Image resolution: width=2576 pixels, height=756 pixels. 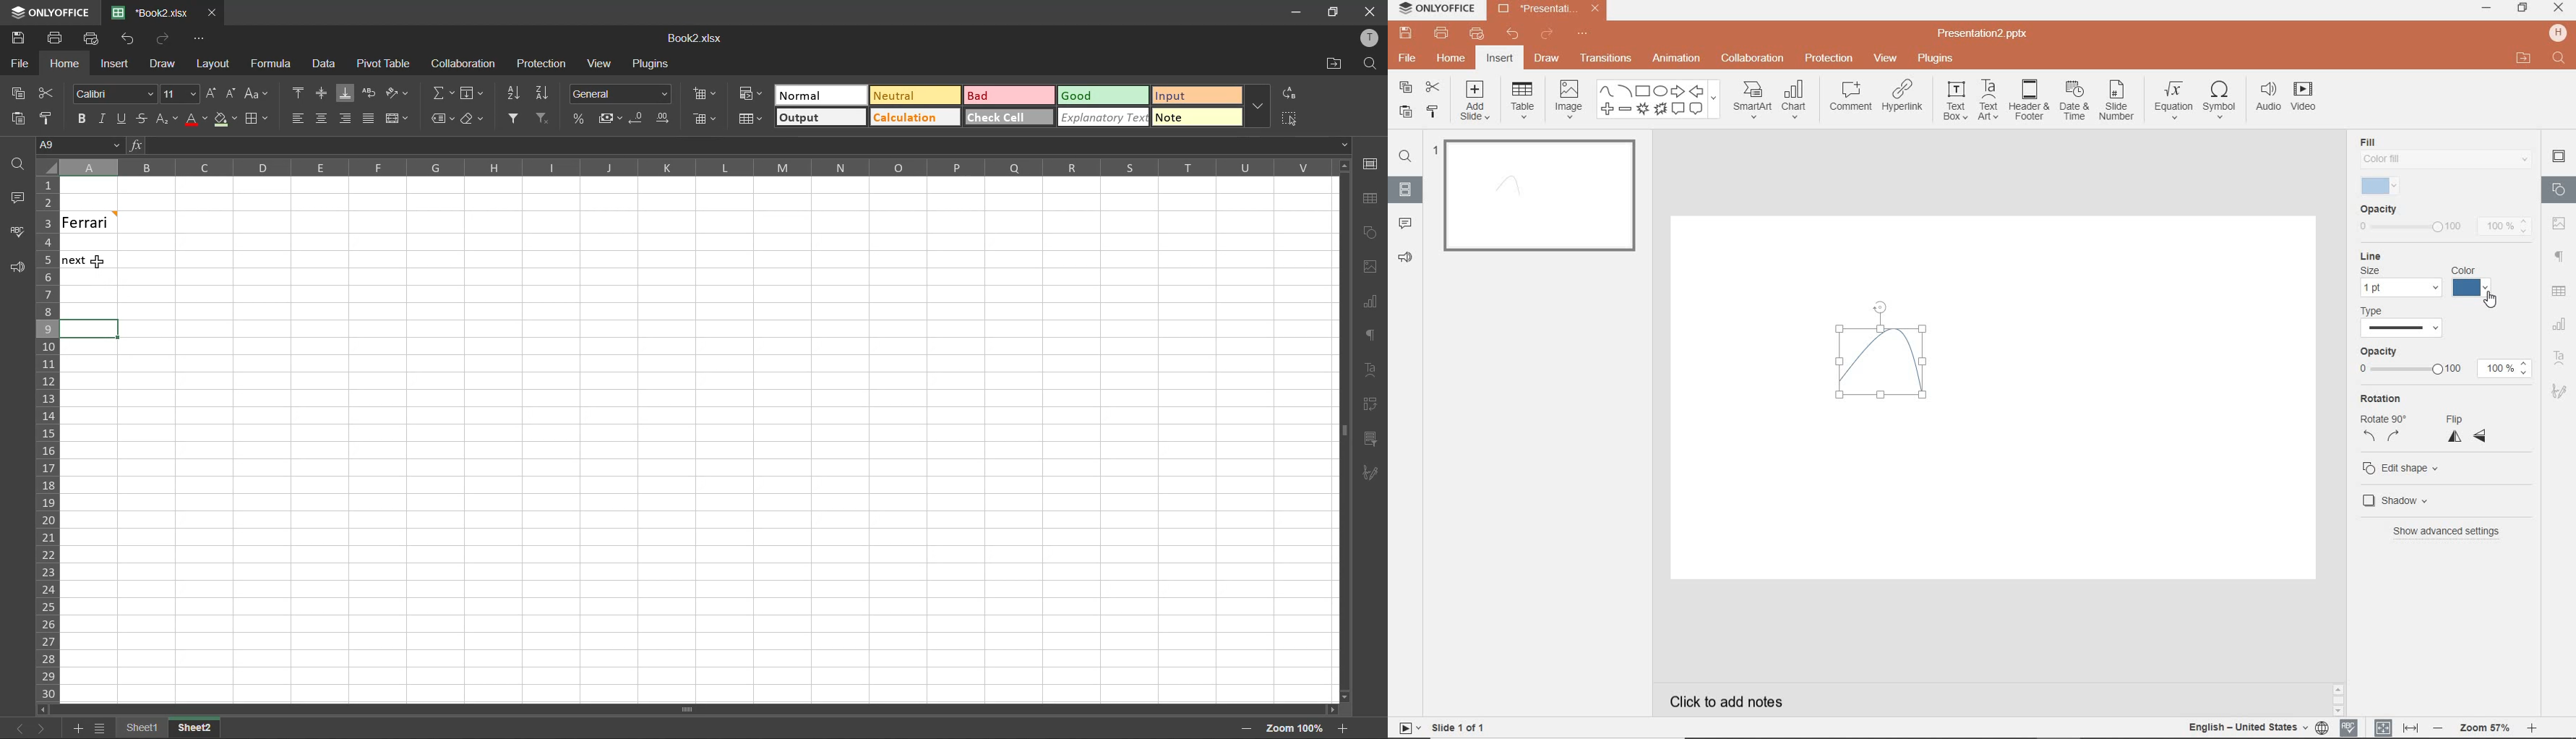 What do you see at coordinates (2406, 320) in the screenshot?
I see `type` at bounding box center [2406, 320].